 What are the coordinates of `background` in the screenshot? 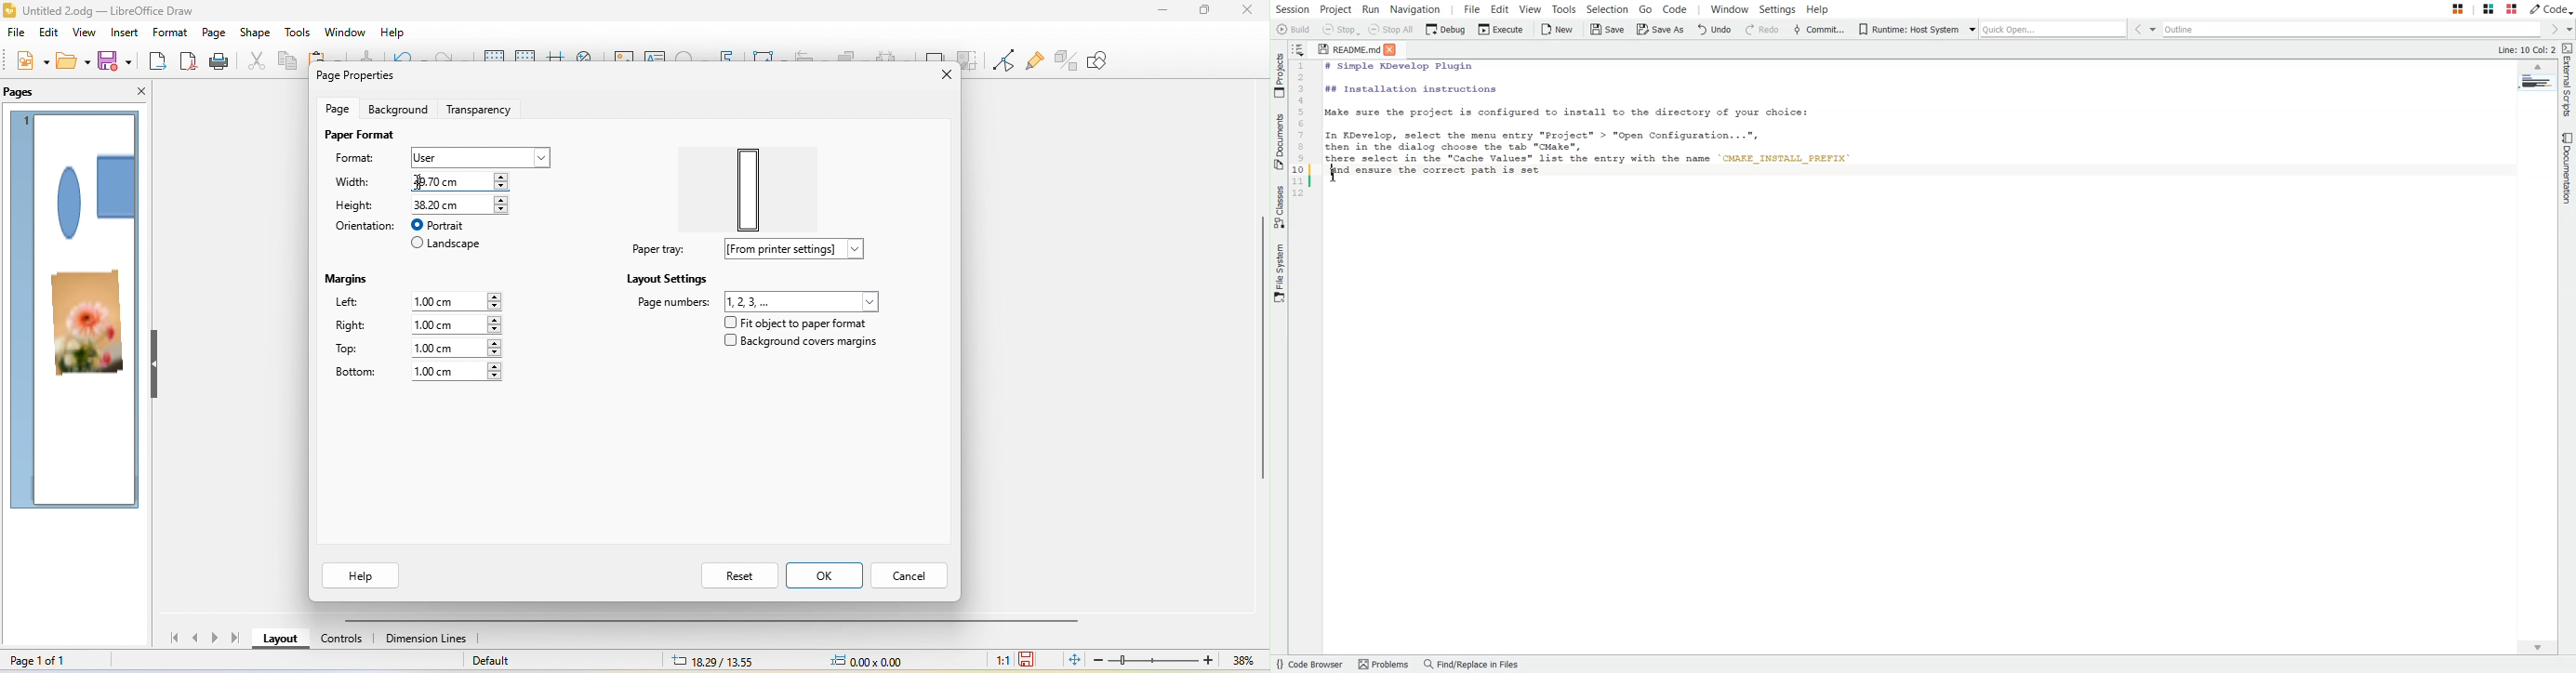 It's located at (399, 111).